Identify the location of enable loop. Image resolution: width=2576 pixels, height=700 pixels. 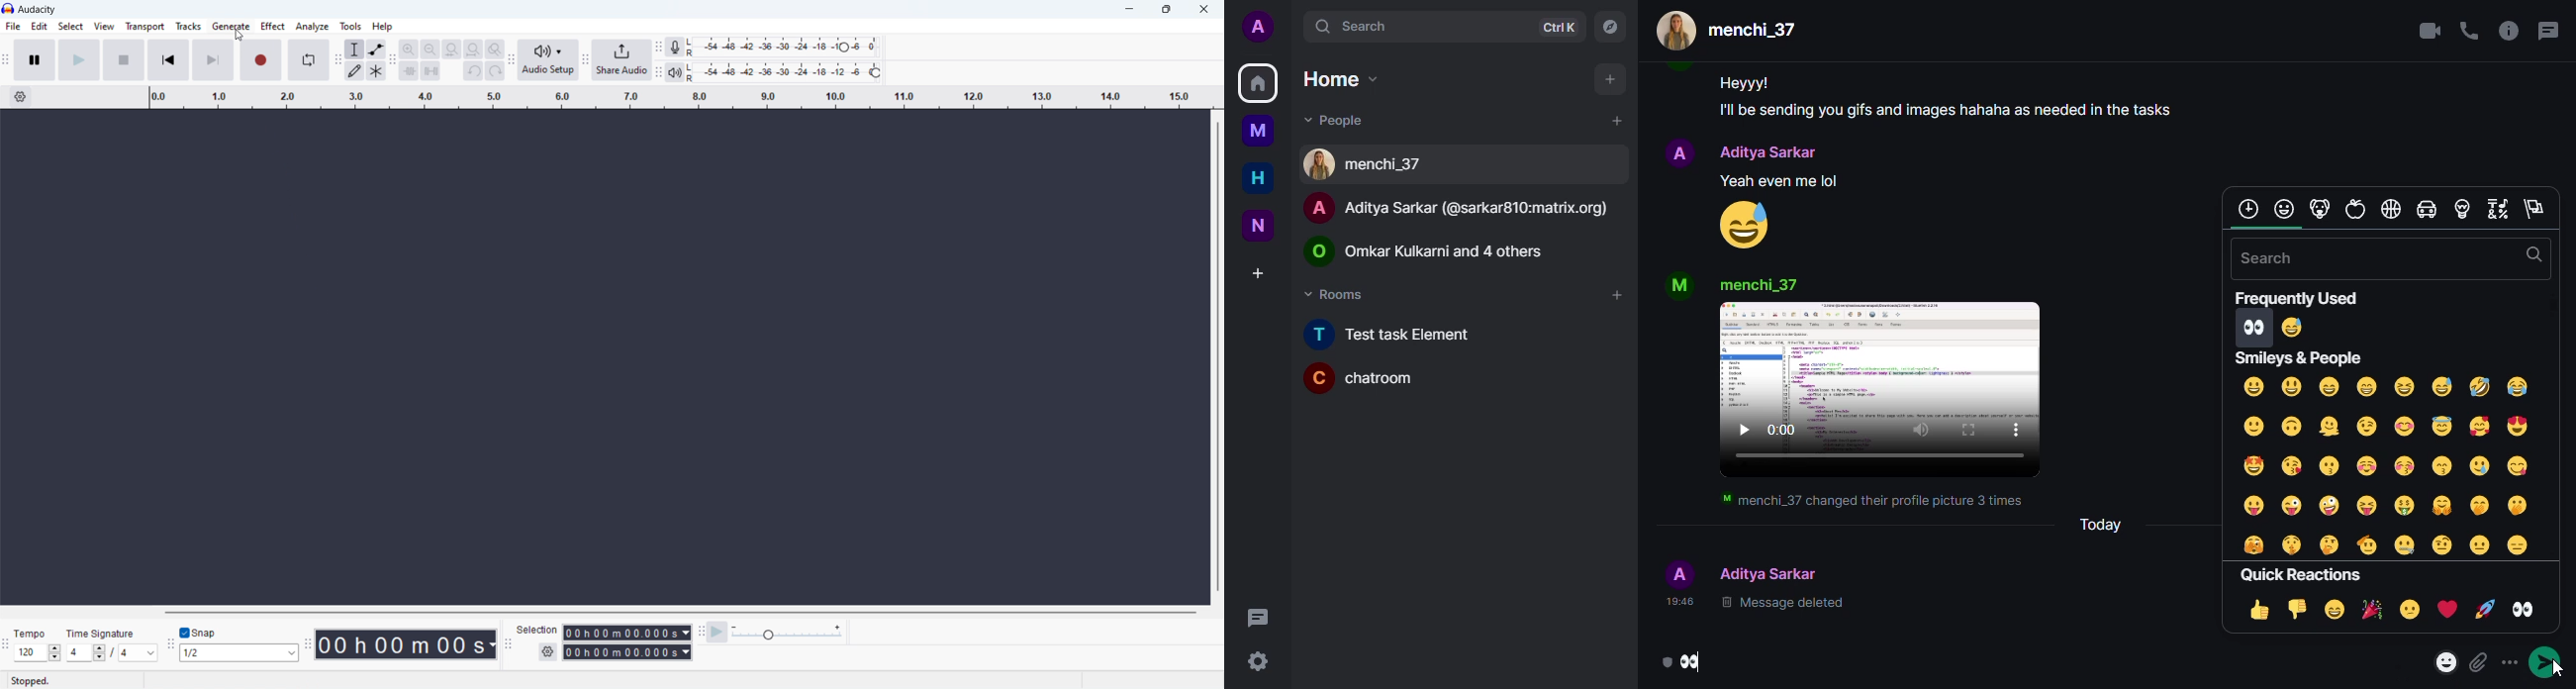
(309, 61).